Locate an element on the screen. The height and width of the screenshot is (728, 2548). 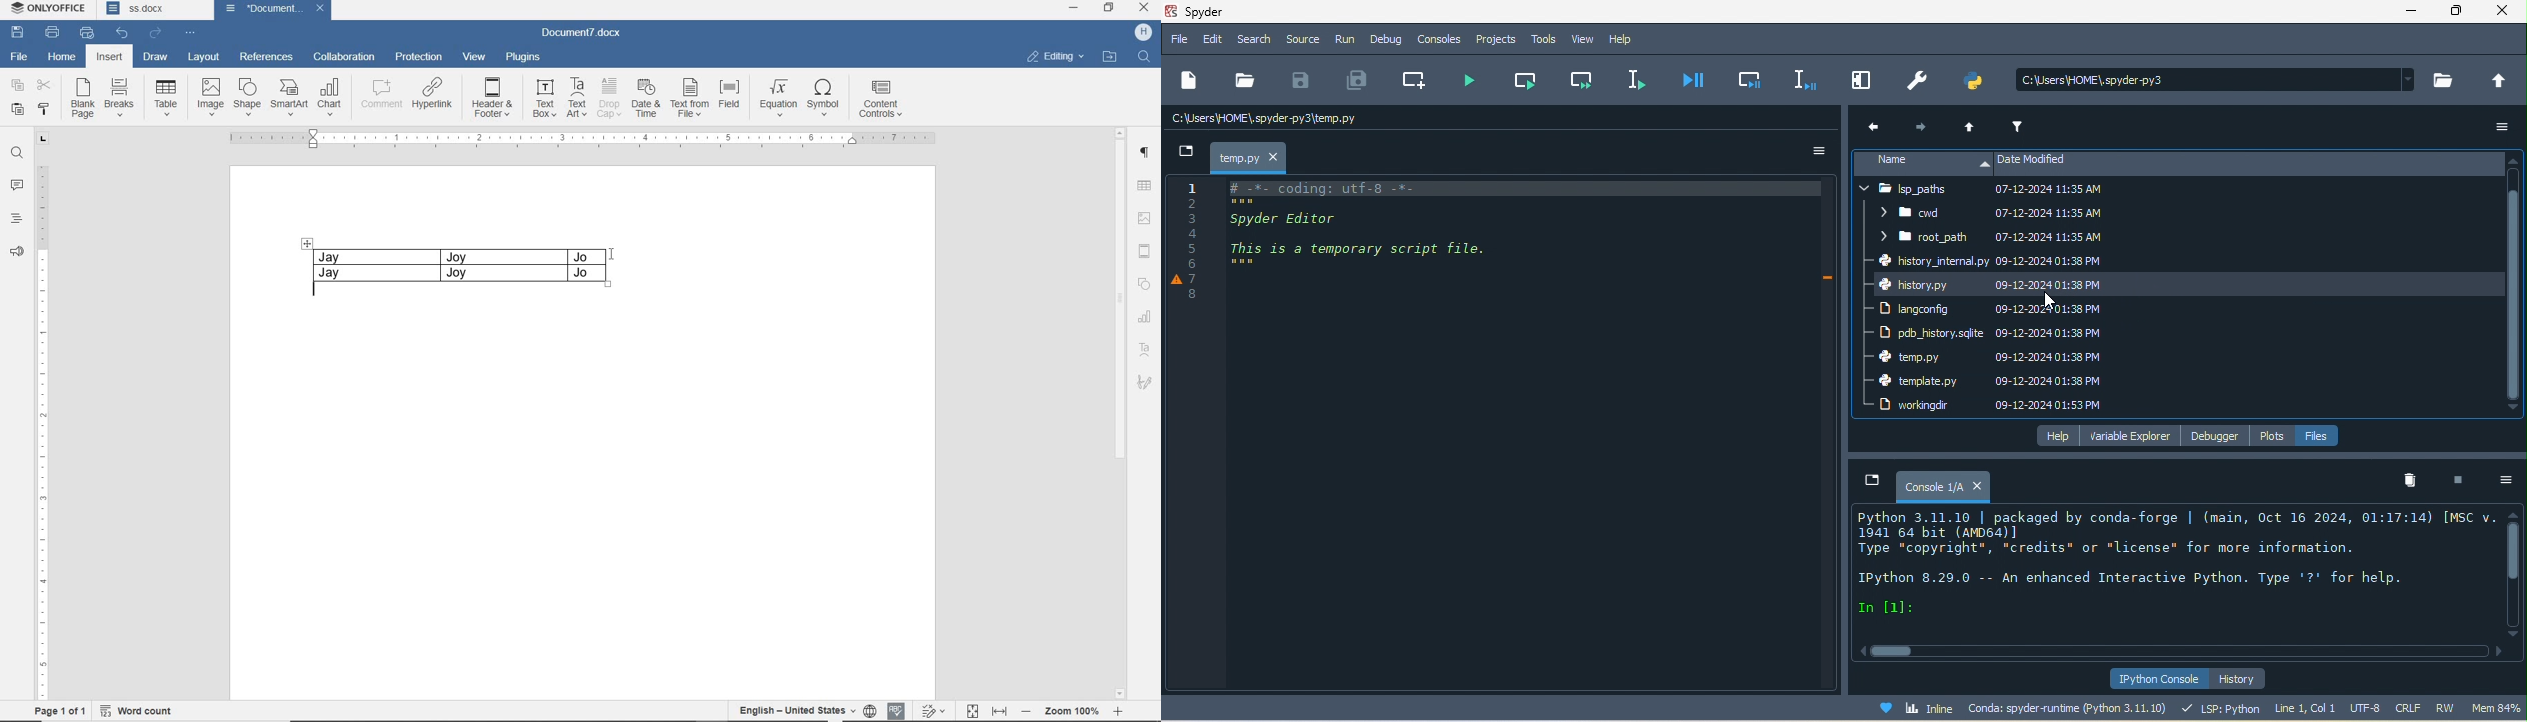
view is located at coordinates (1587, 38).